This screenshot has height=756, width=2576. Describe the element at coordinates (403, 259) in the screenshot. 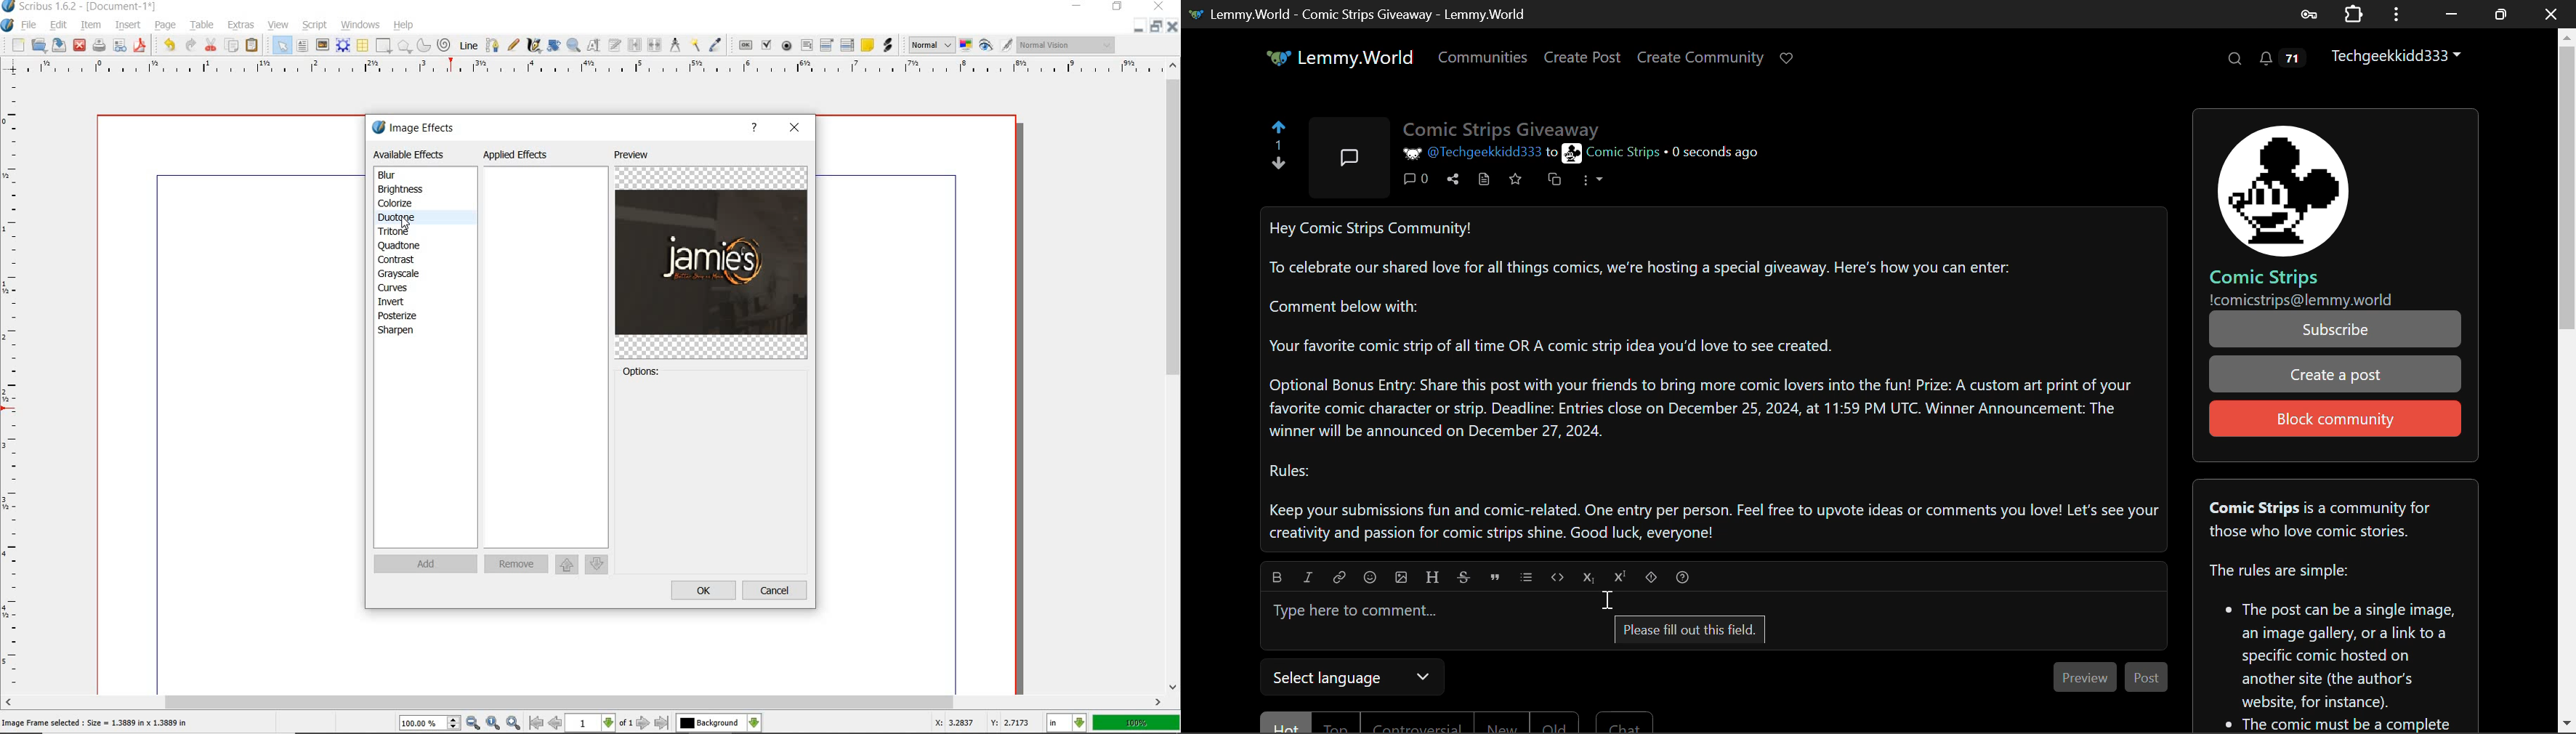

I see `contrast` at that location.